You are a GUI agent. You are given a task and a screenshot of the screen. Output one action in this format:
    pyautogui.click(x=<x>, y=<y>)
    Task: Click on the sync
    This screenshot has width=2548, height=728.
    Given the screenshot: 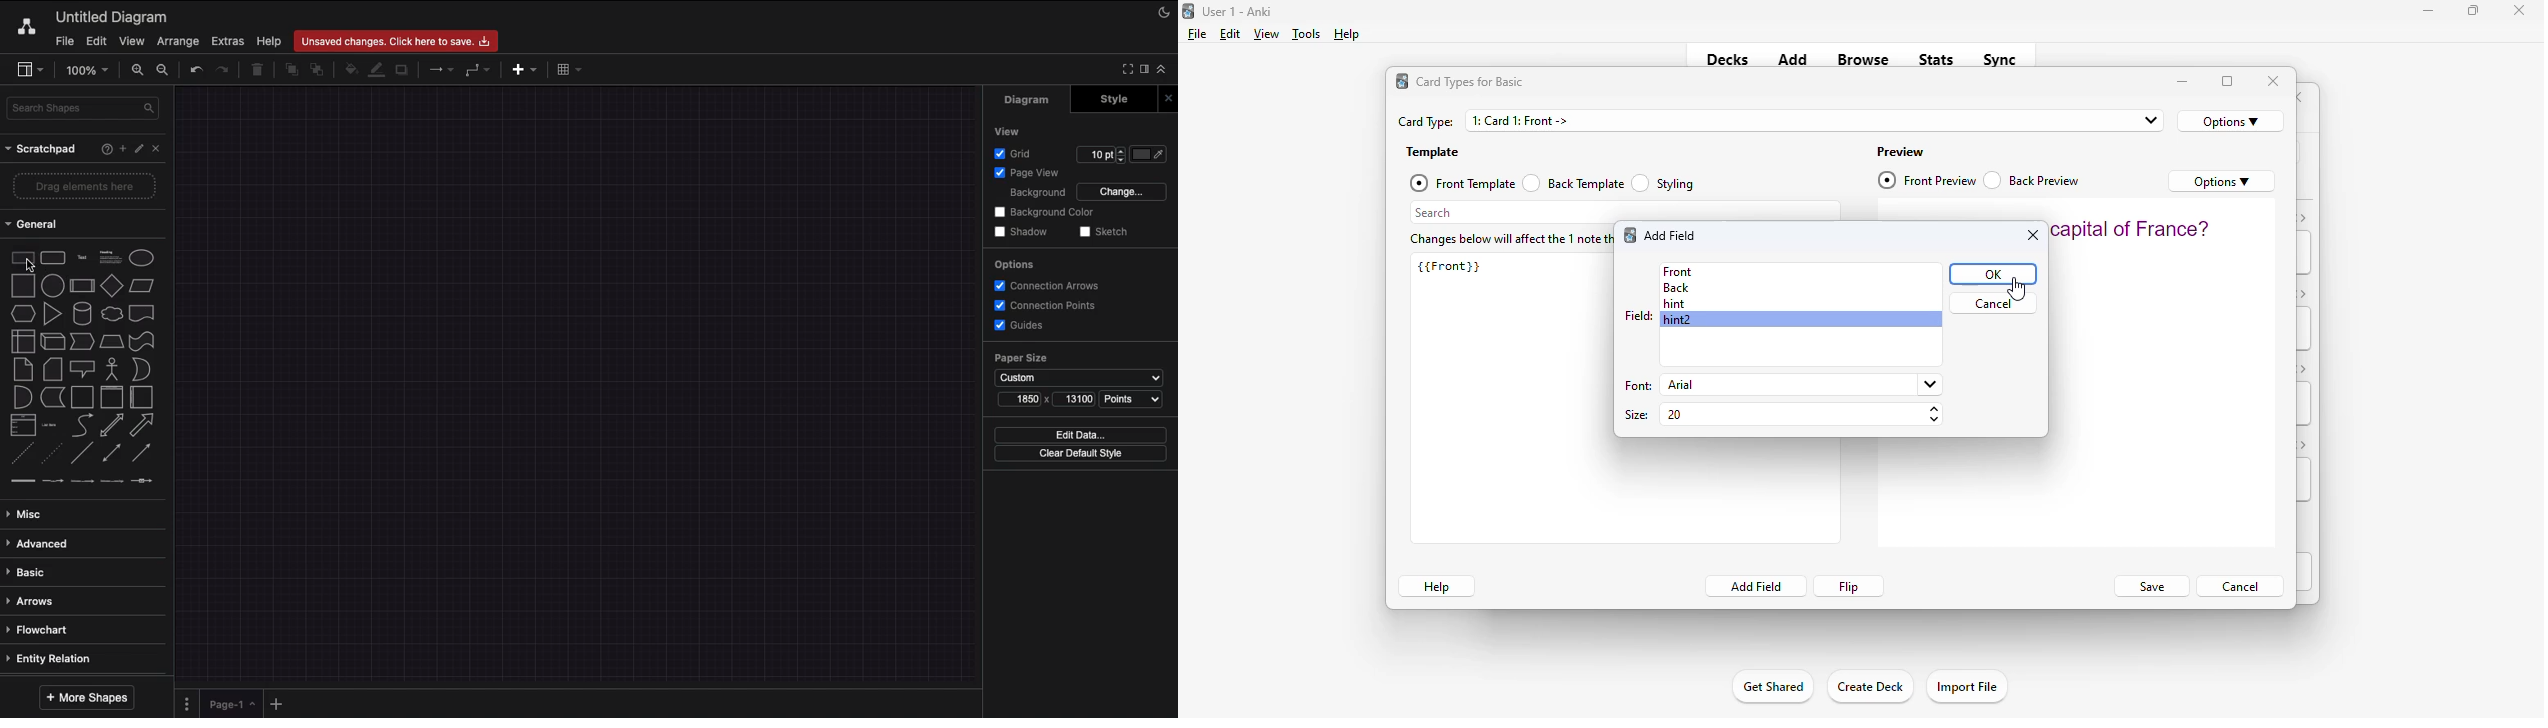 What is the action you would take?
    pyautogui.click(x=1998, y=58)
    